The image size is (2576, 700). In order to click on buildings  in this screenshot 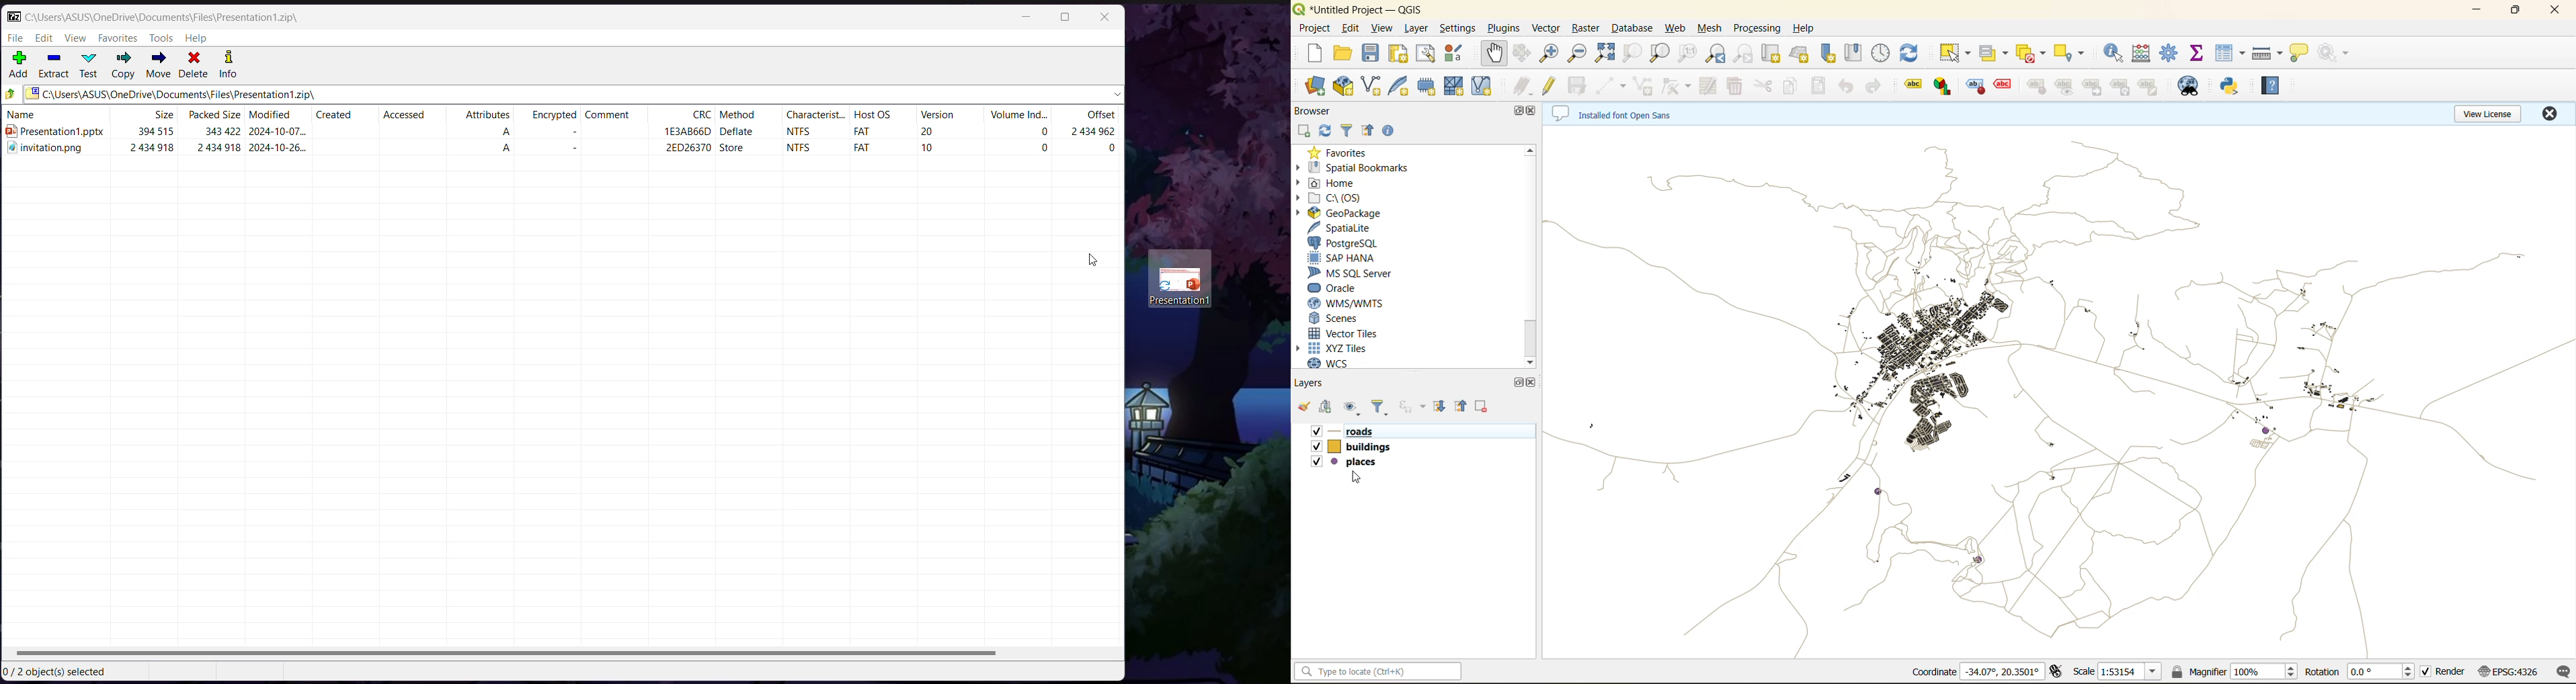, I will do `click(1375, 451)`.